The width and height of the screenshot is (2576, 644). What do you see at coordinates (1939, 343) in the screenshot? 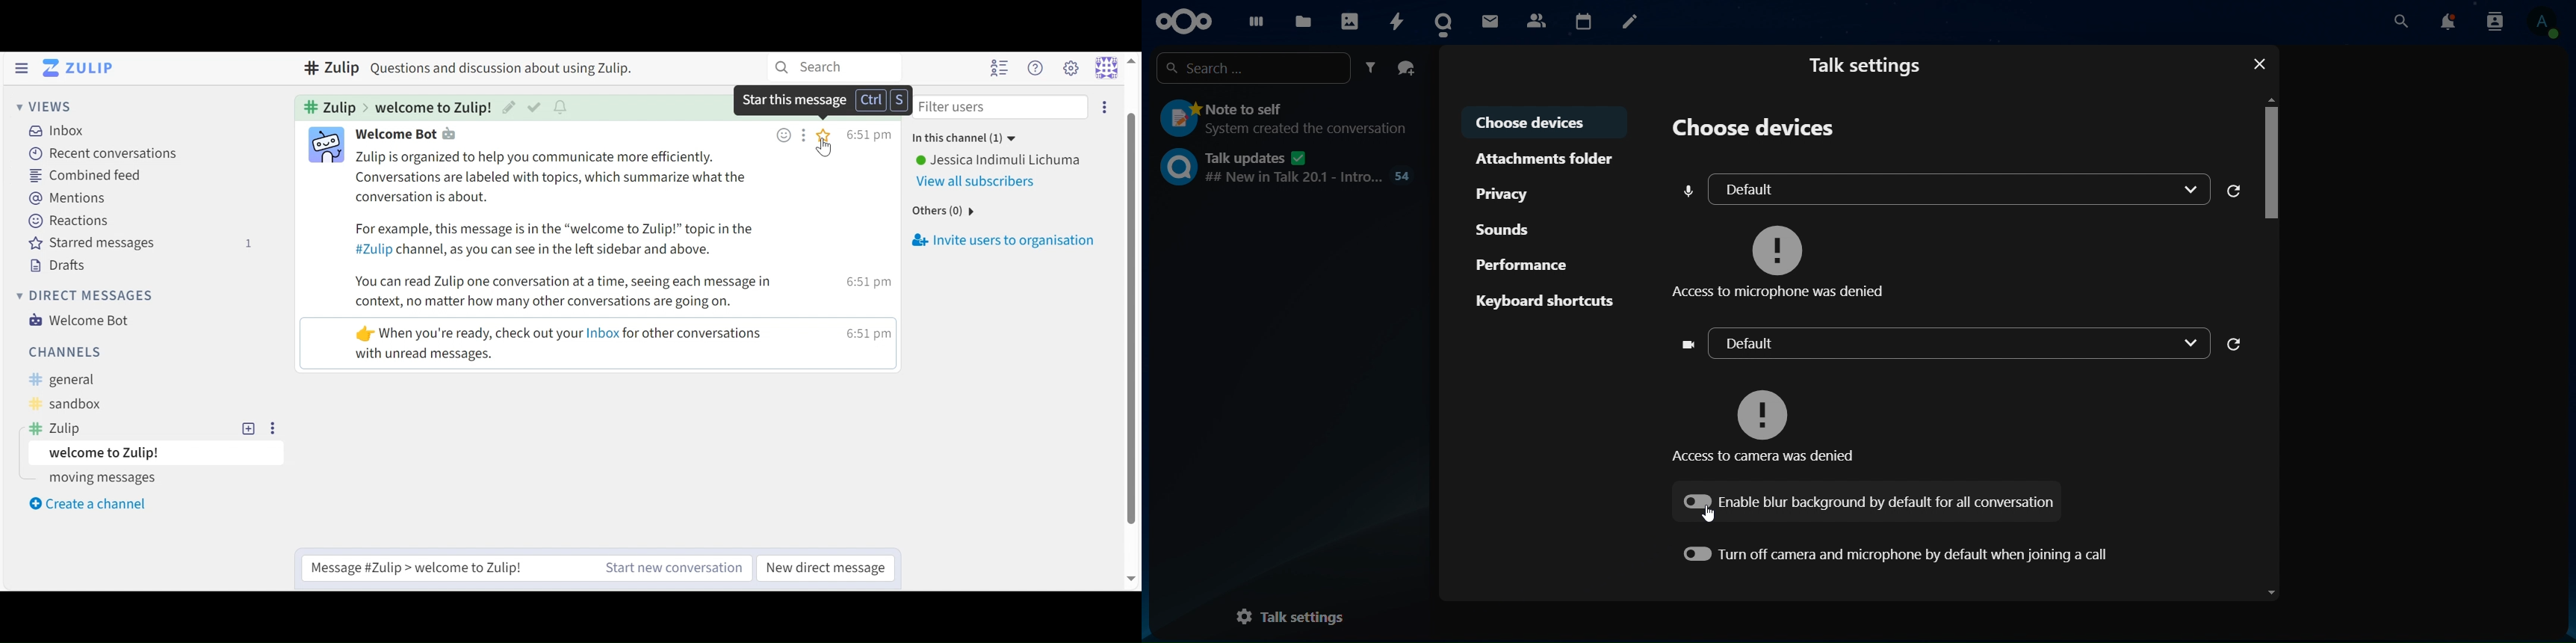
I see `default` at bounding box center [1939, 343].